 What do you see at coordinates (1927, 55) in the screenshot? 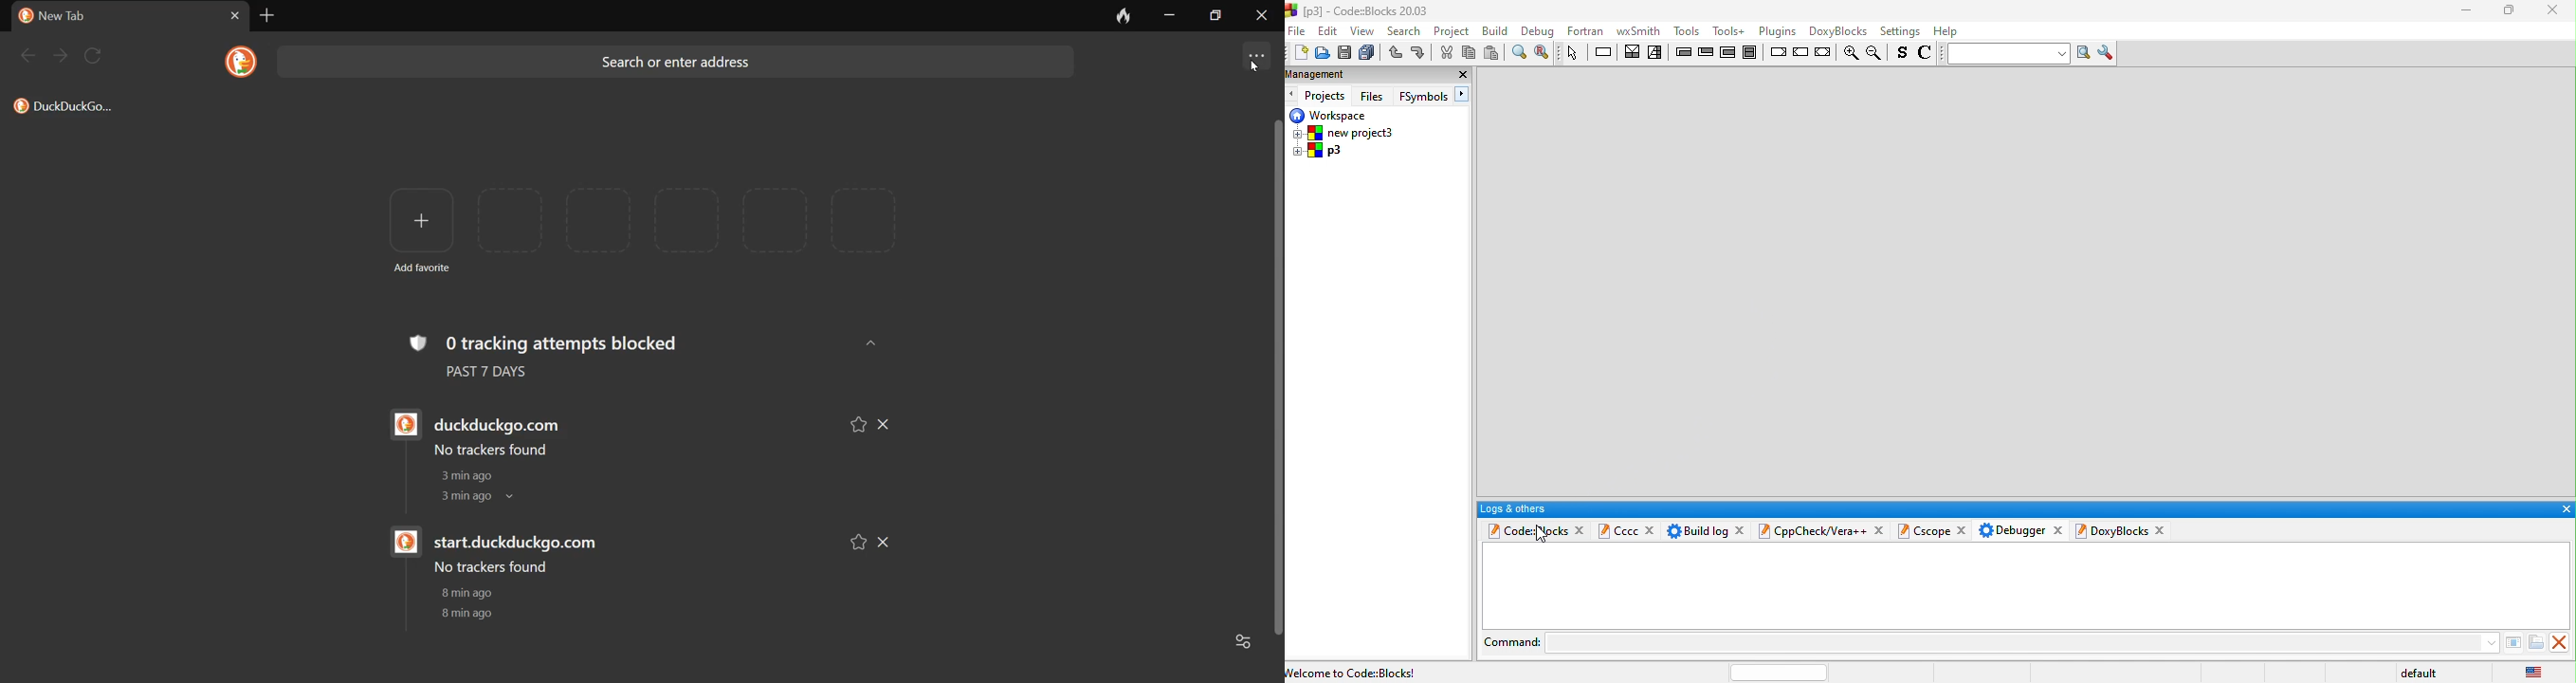
I see `toggle comments` at bounding box center [1927, 55].